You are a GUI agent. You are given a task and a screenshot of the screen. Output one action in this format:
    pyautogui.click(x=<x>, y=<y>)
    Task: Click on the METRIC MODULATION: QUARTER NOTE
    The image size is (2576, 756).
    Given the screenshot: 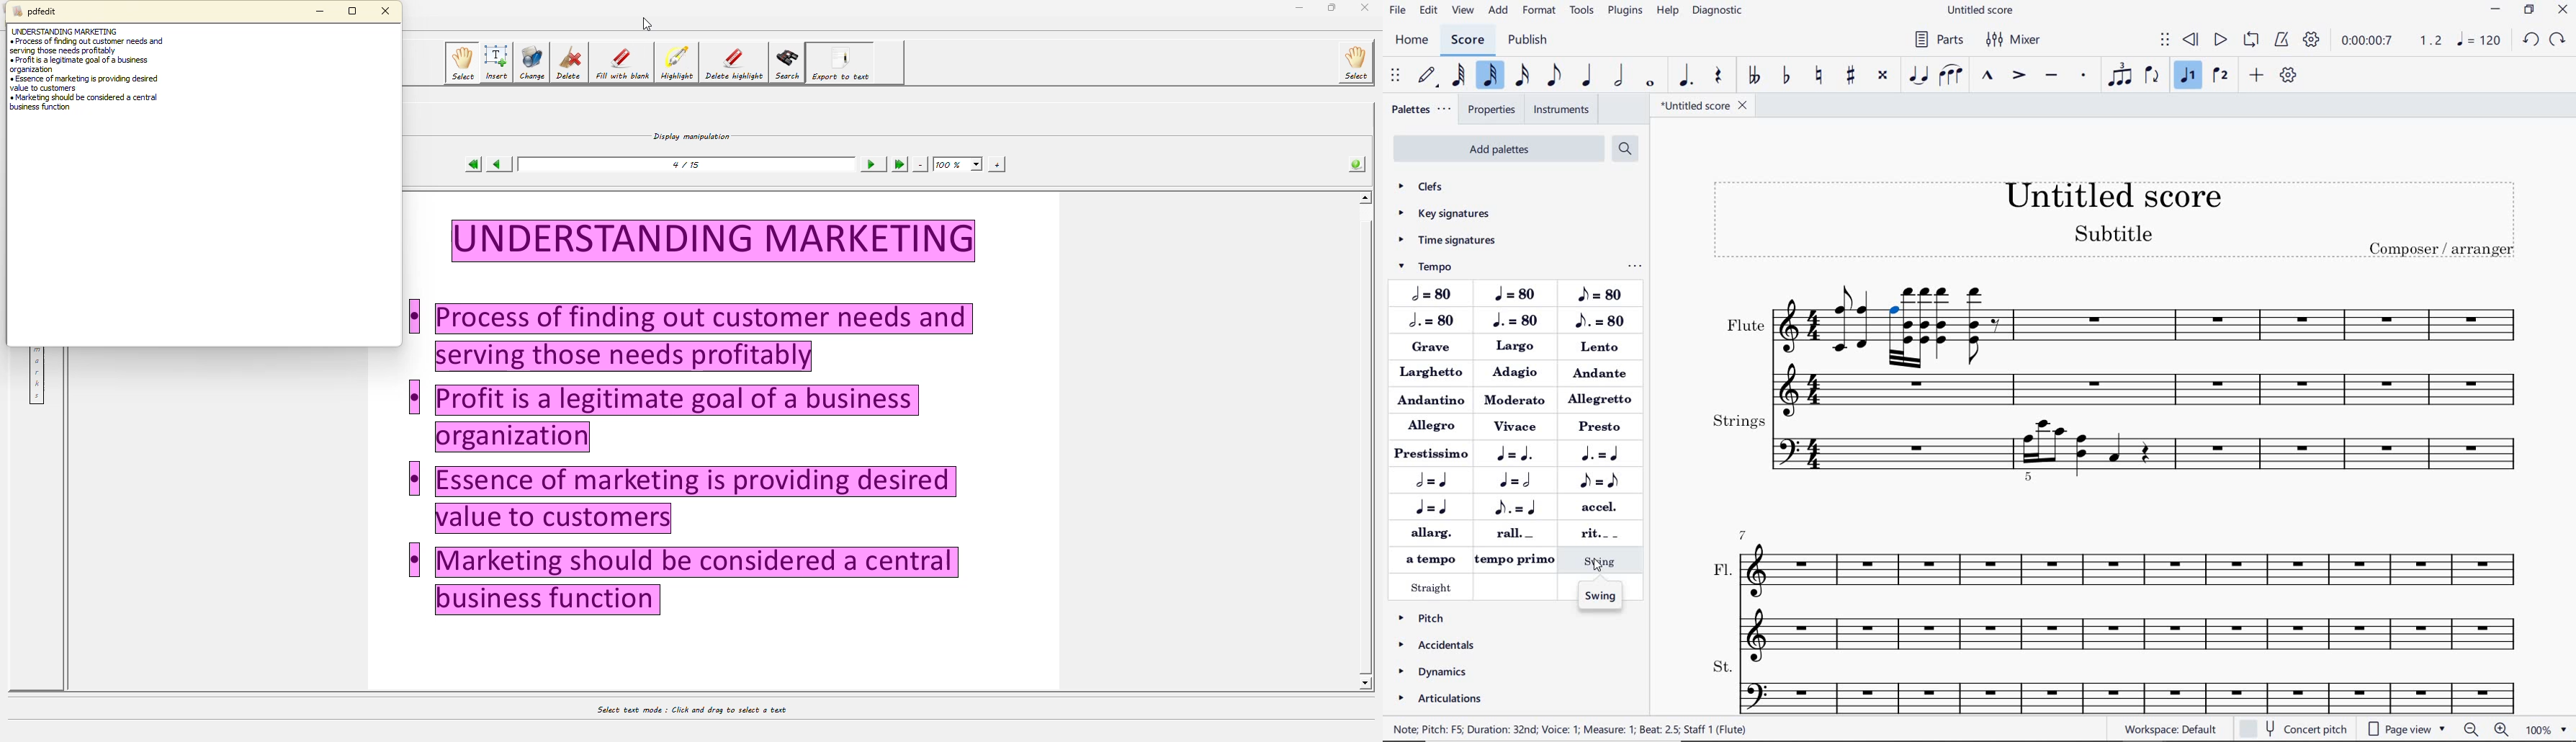 What is the action you would take?
    pyautogui.click(x=1435, y=507)
    